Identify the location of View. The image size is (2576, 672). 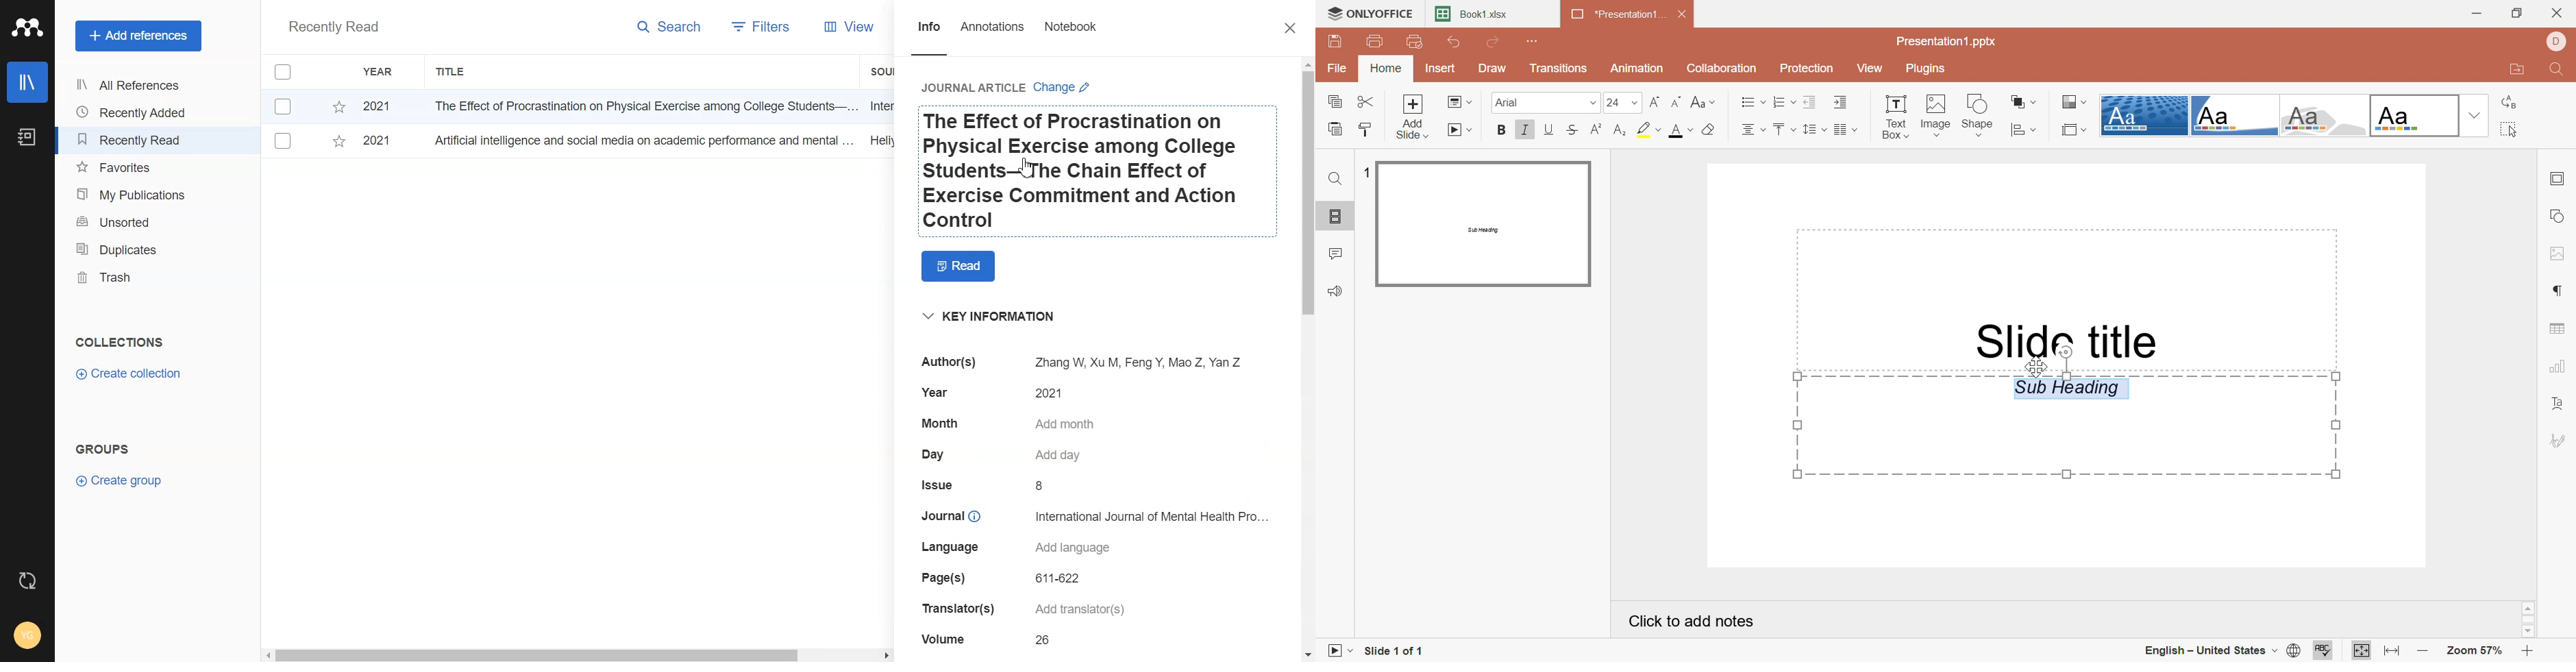
(1873, 67).